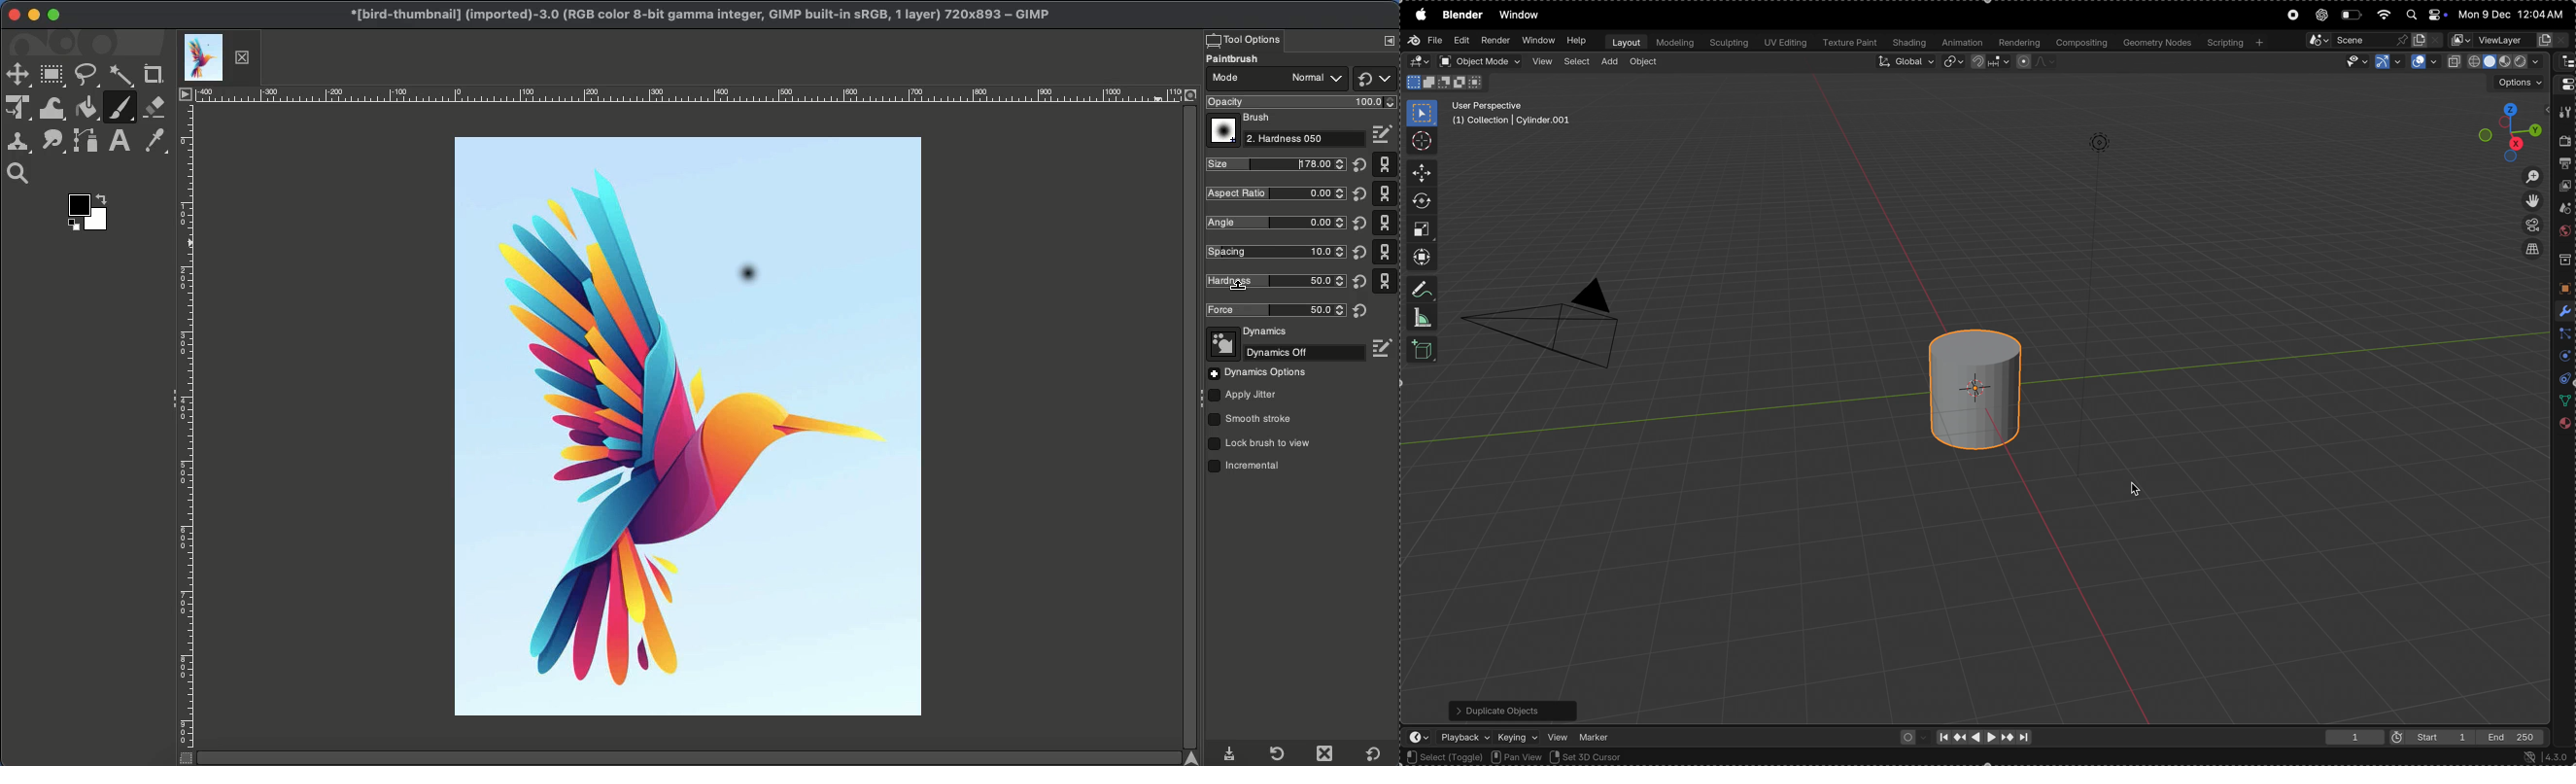 The width and height of the screenshot is (2576, 784). Describe the element at coordinates (2563, 334) in the screenshot. I see `particles` at that location.